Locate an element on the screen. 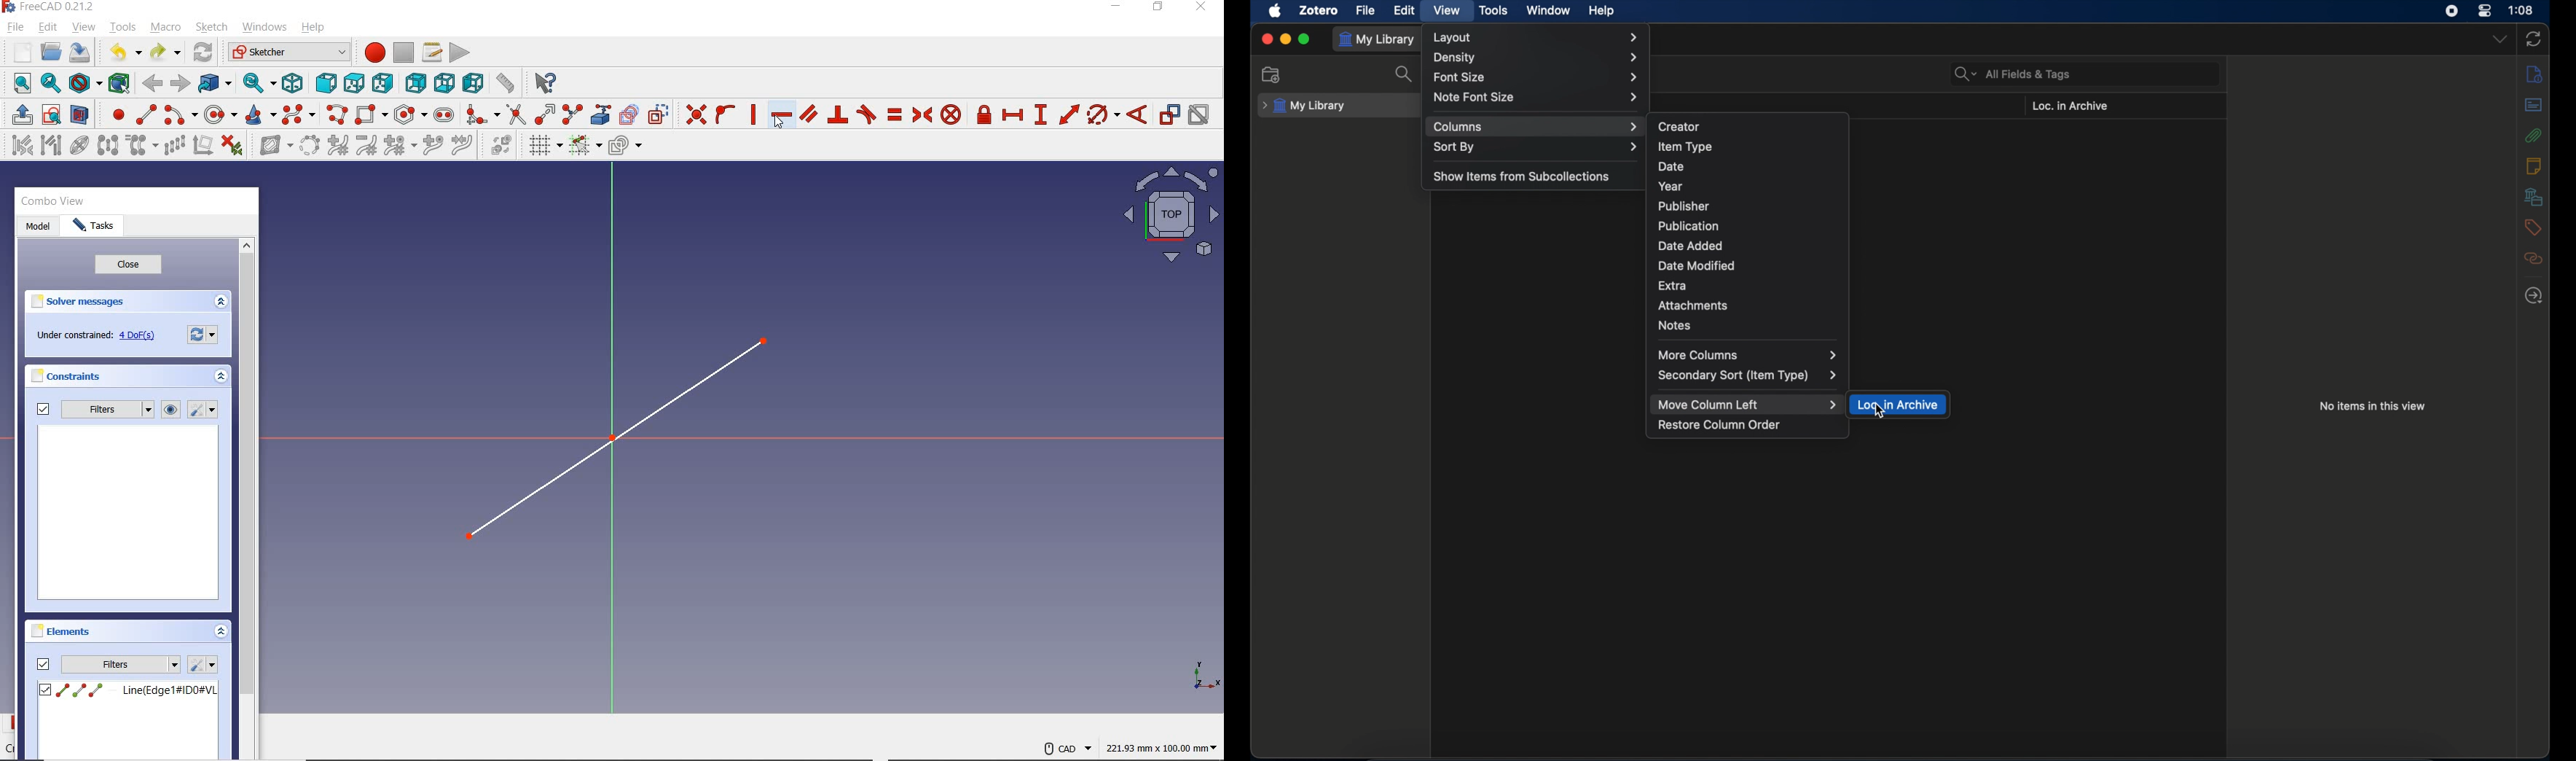 The image size is (2576, 784). date is located at coordinates (1671, 167).